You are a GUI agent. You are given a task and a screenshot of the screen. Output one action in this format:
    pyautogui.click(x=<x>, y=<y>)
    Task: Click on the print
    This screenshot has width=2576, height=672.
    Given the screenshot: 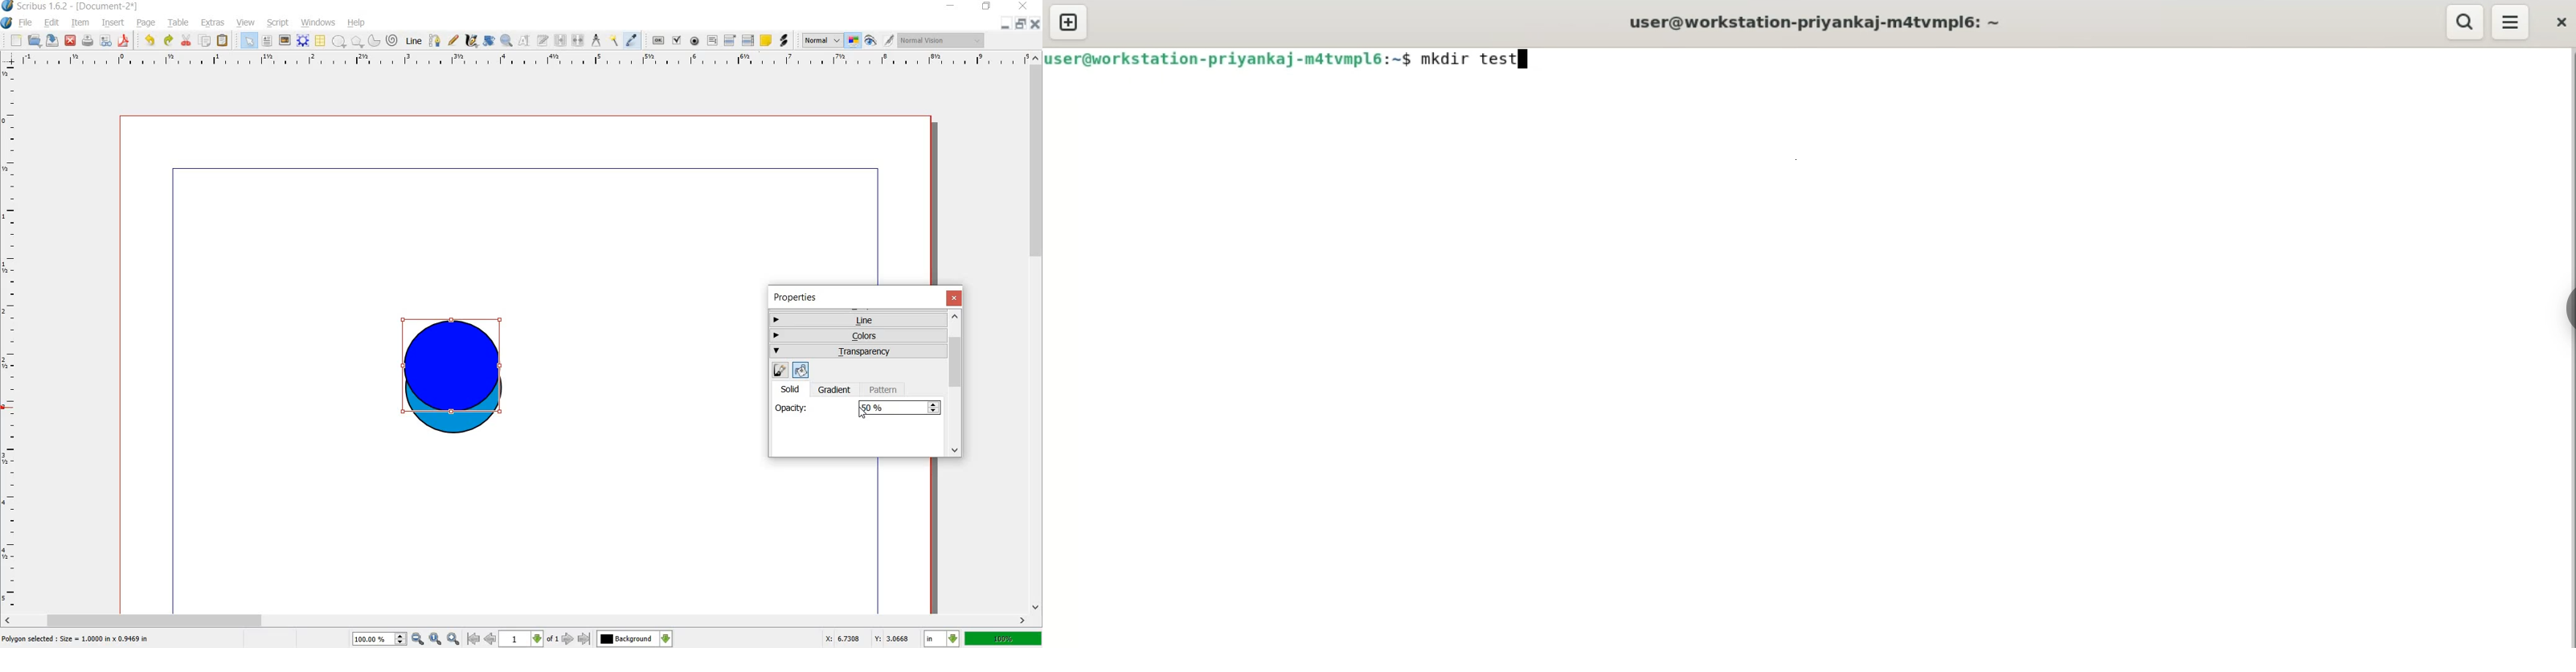 What is the action you would take?
    pyautogui.click(x=88, y=41)
    